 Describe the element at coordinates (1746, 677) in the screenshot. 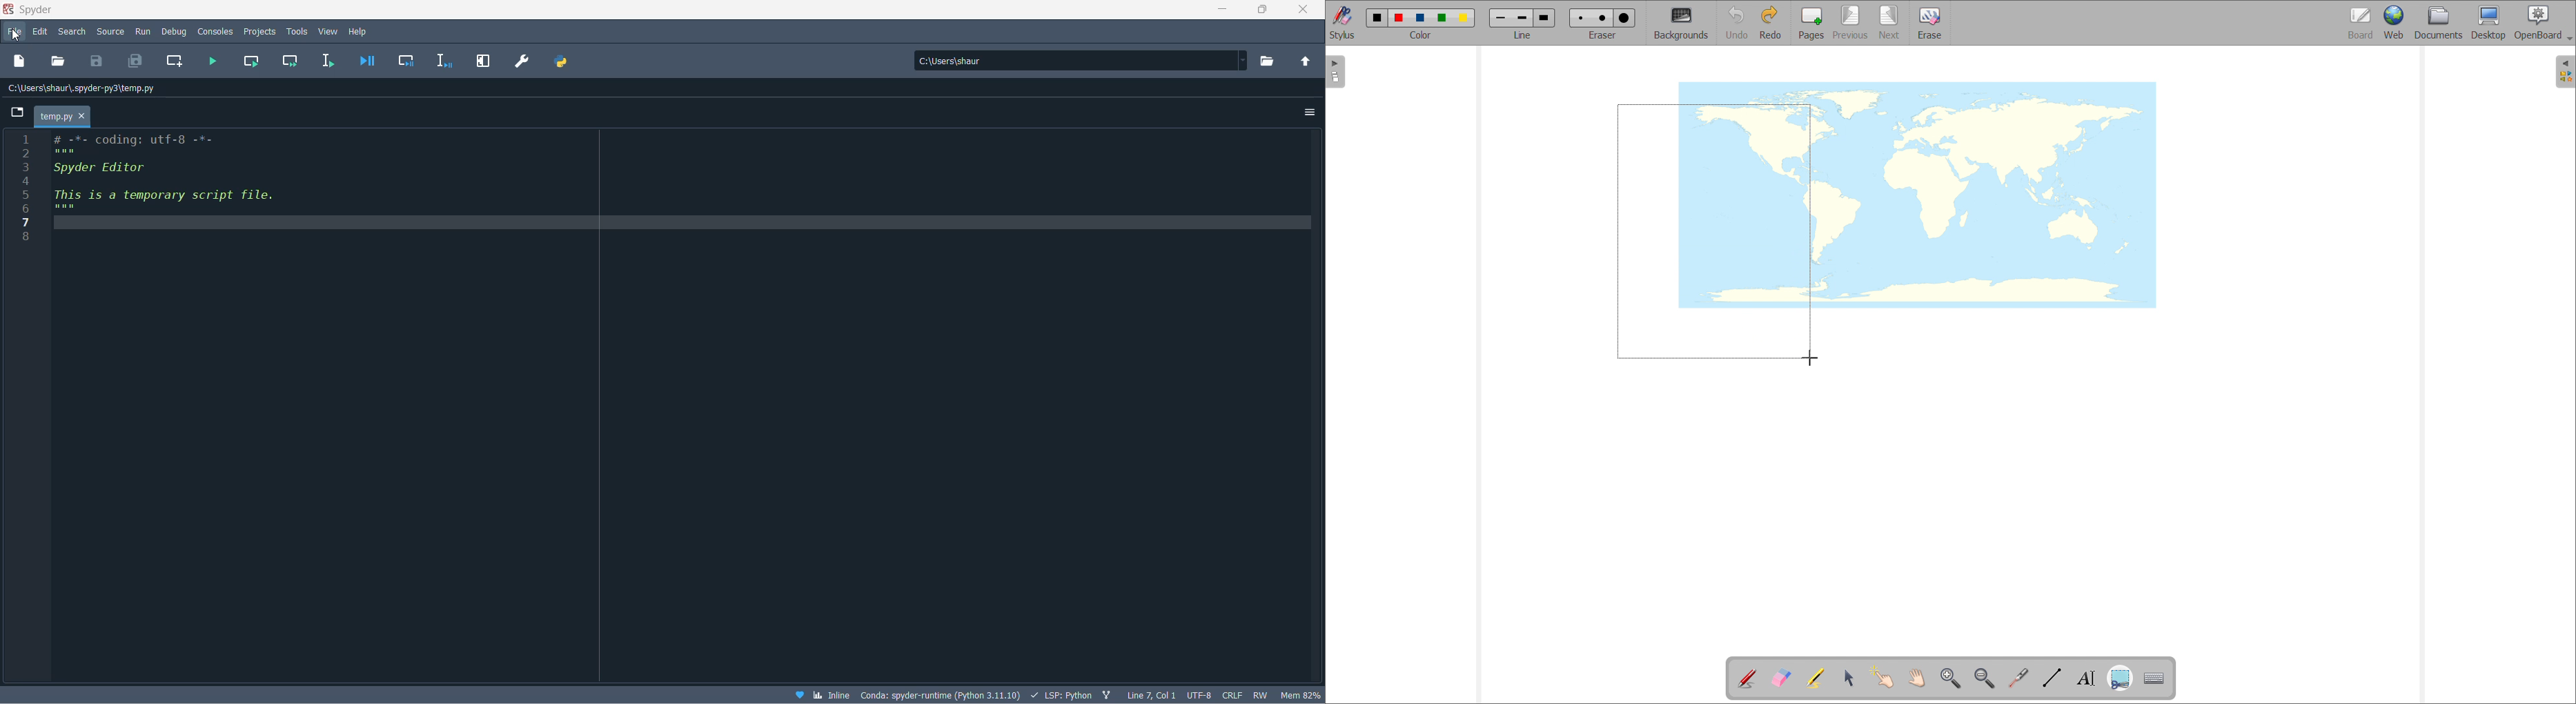

I see `add annotation` at that location.